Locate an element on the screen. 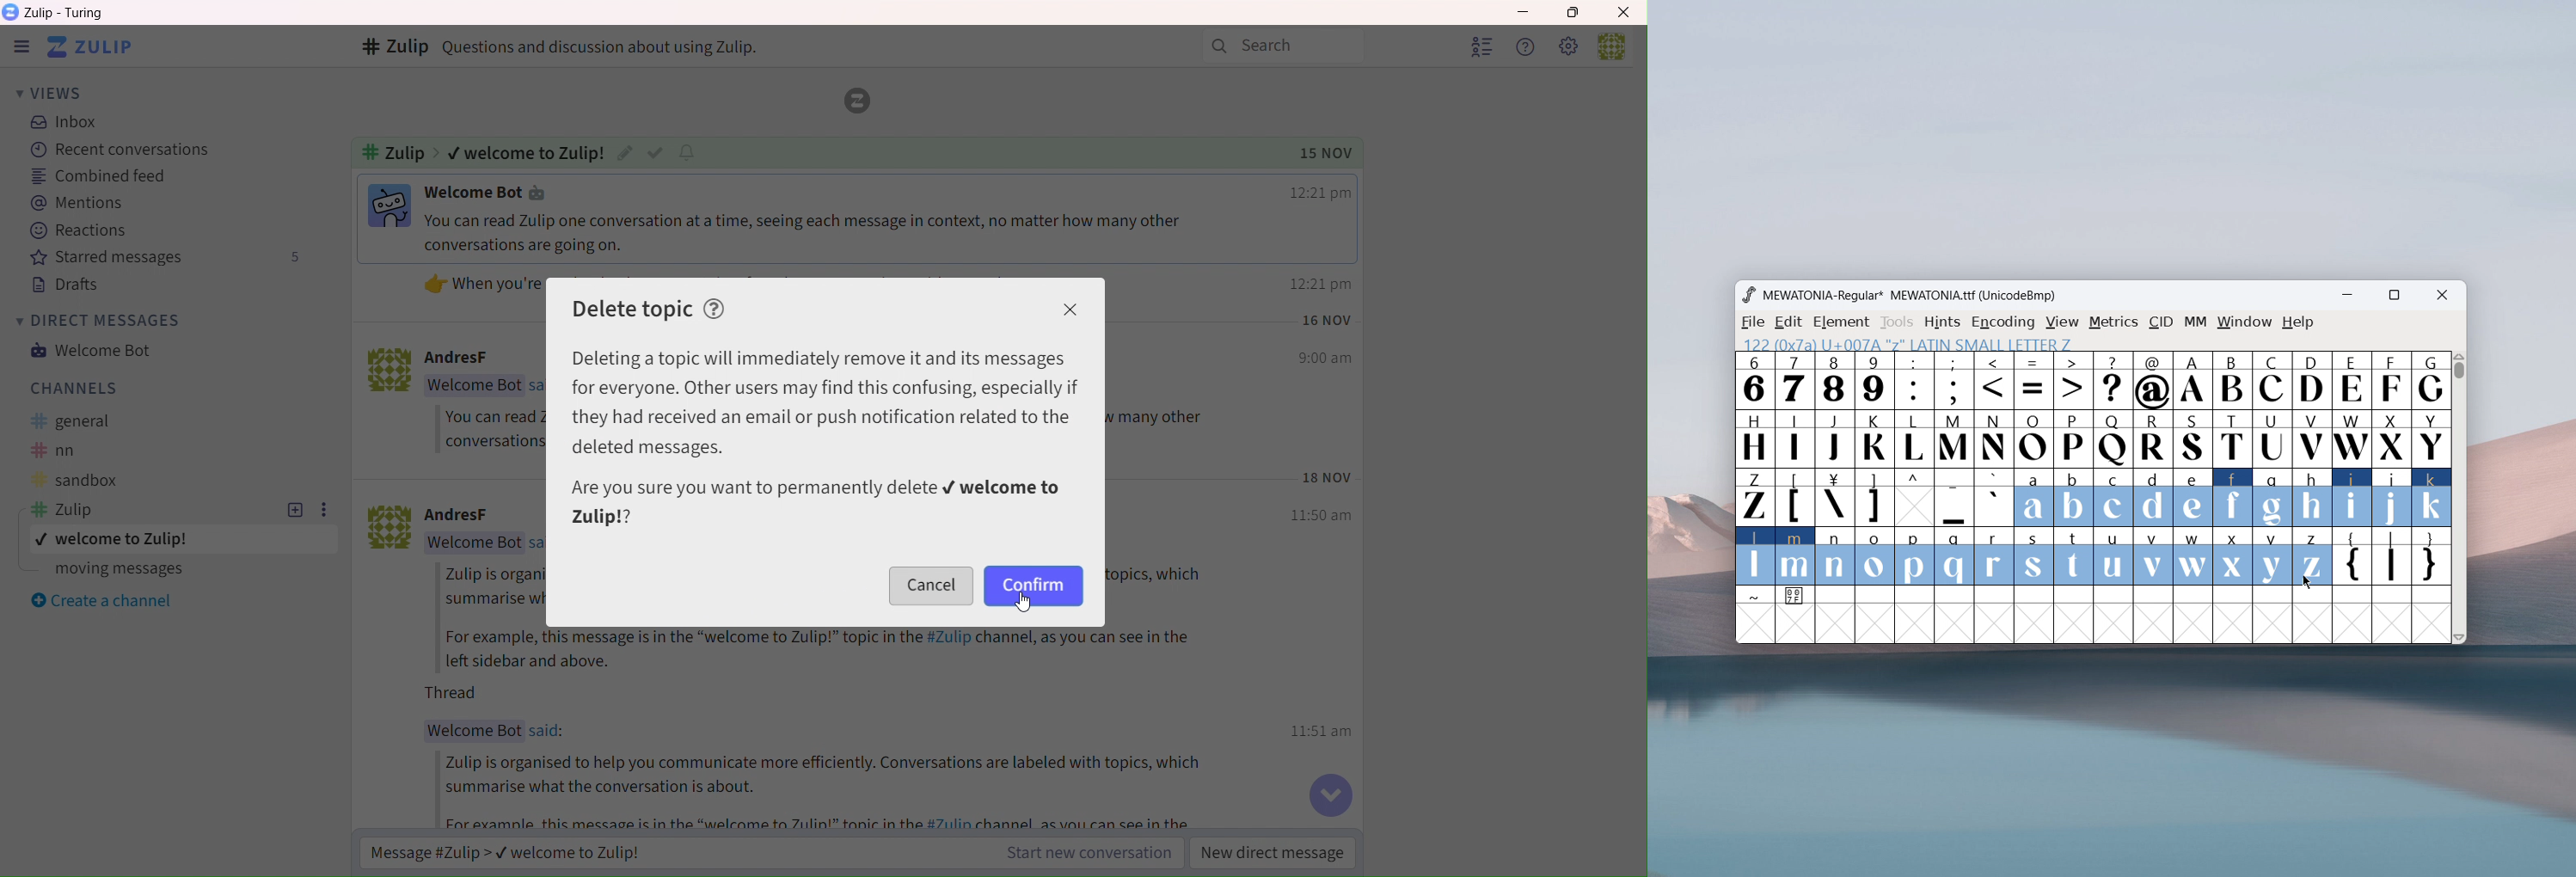  r is located at coordinates (1993, 557).